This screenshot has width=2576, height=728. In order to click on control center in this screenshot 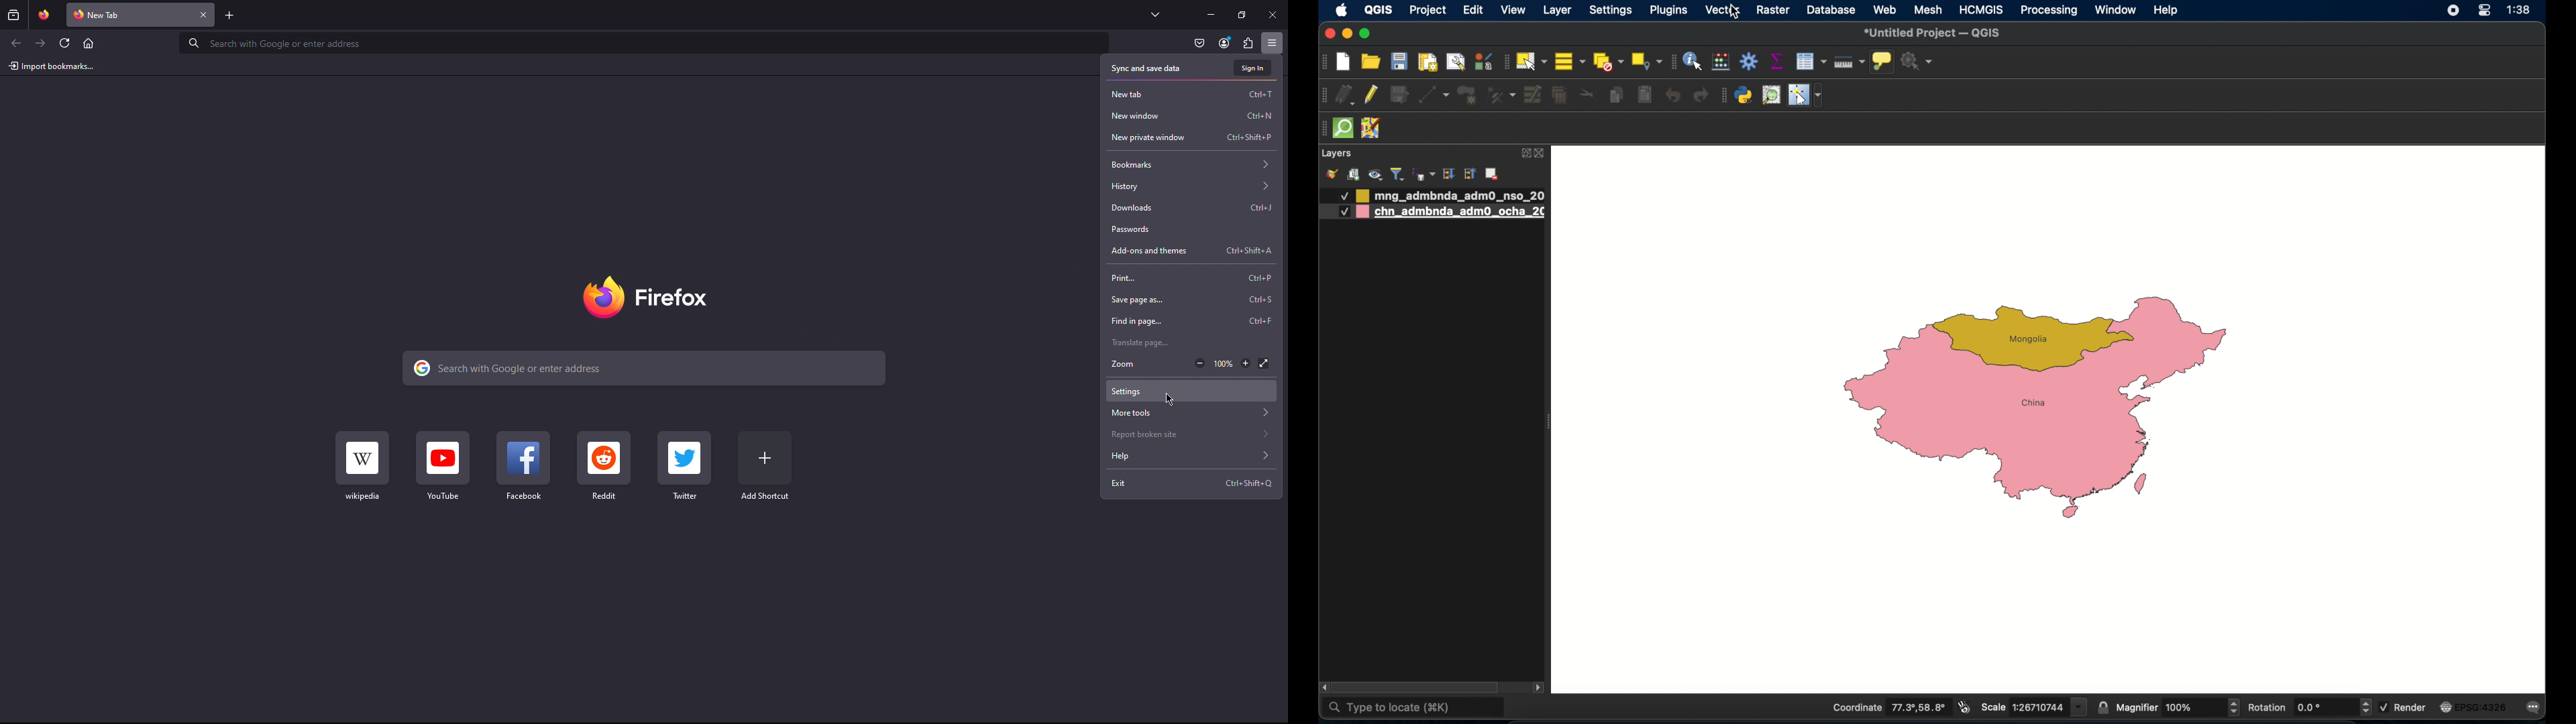, I will do `click(2485, 10)`.